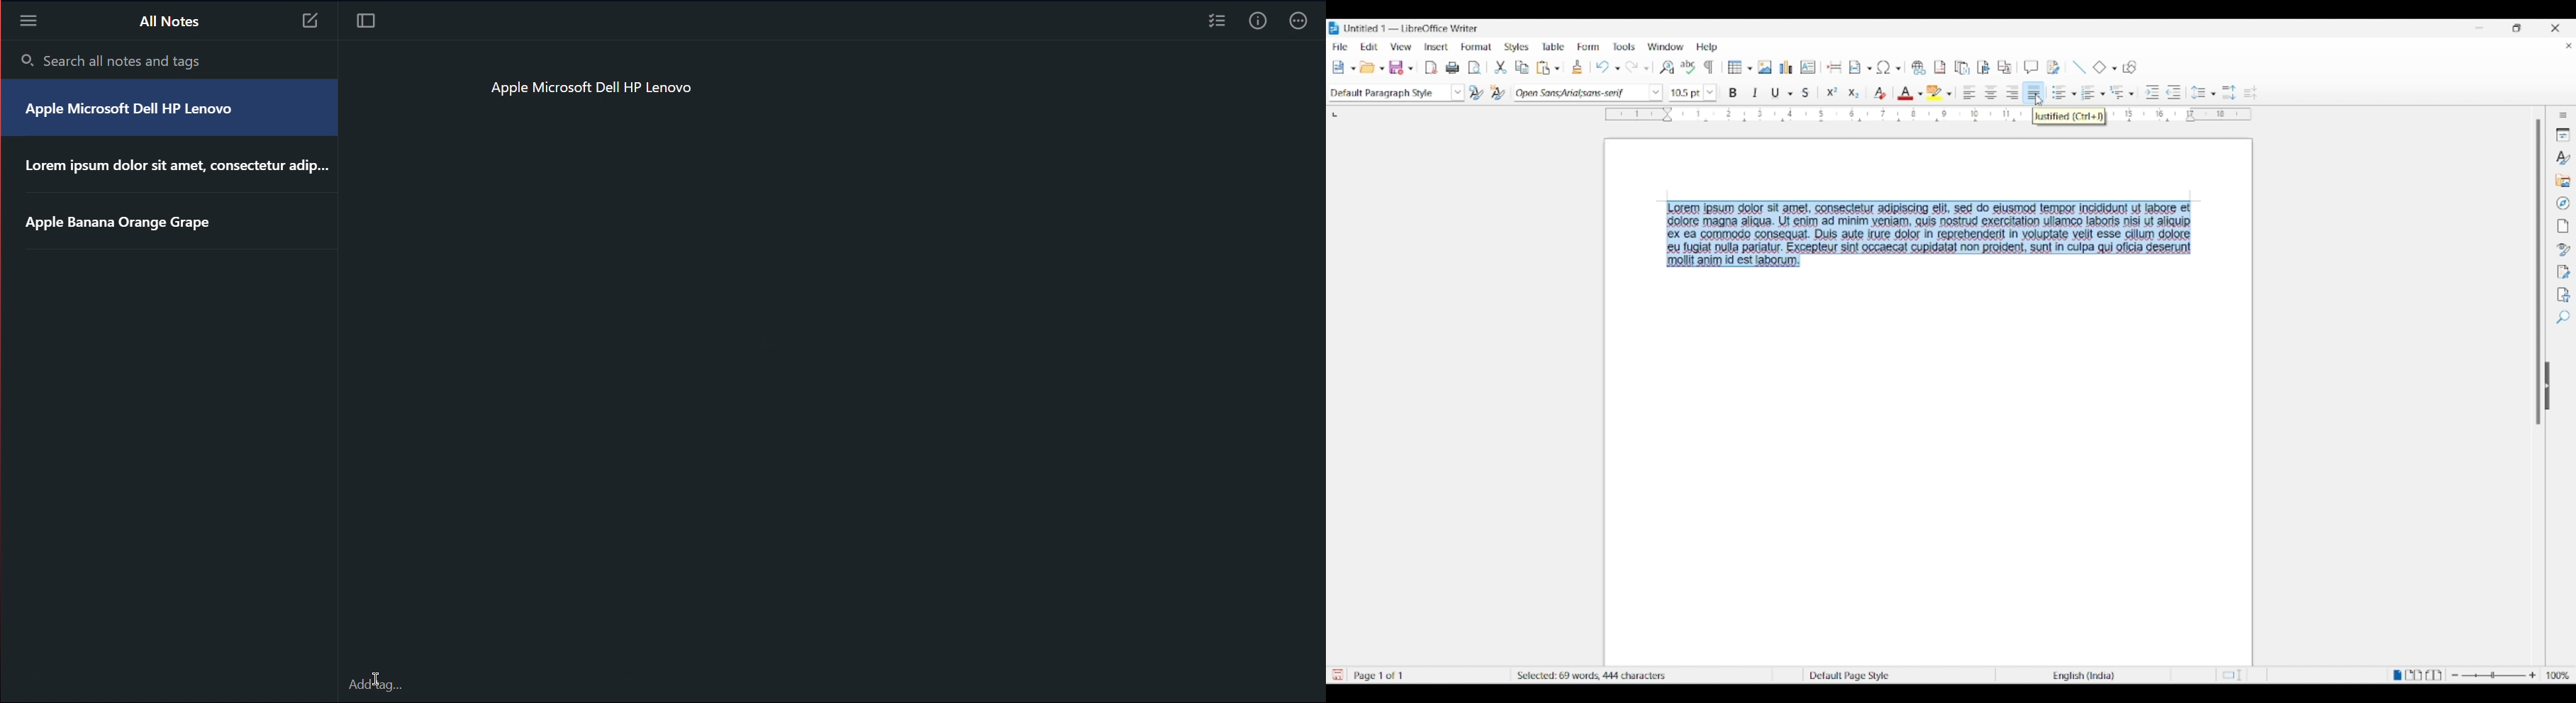  I want to click on Paragraph style options, so click(1458, 92).